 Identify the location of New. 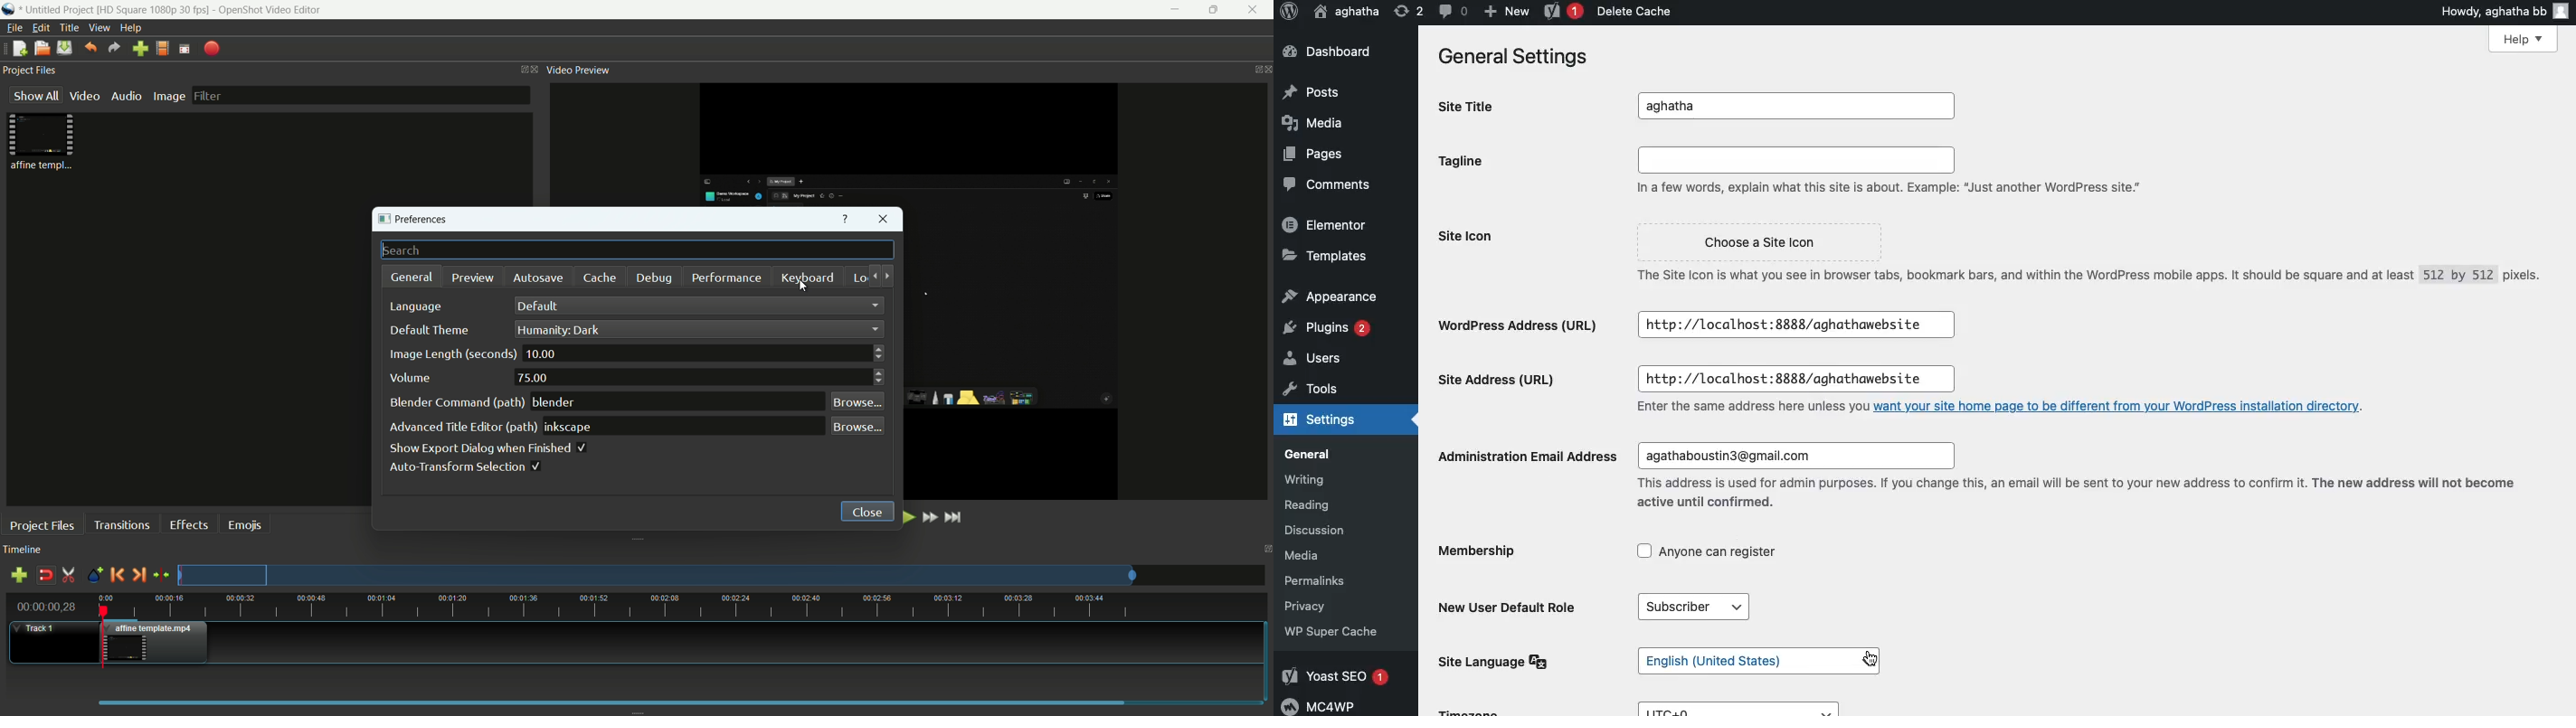
(1503, 11).